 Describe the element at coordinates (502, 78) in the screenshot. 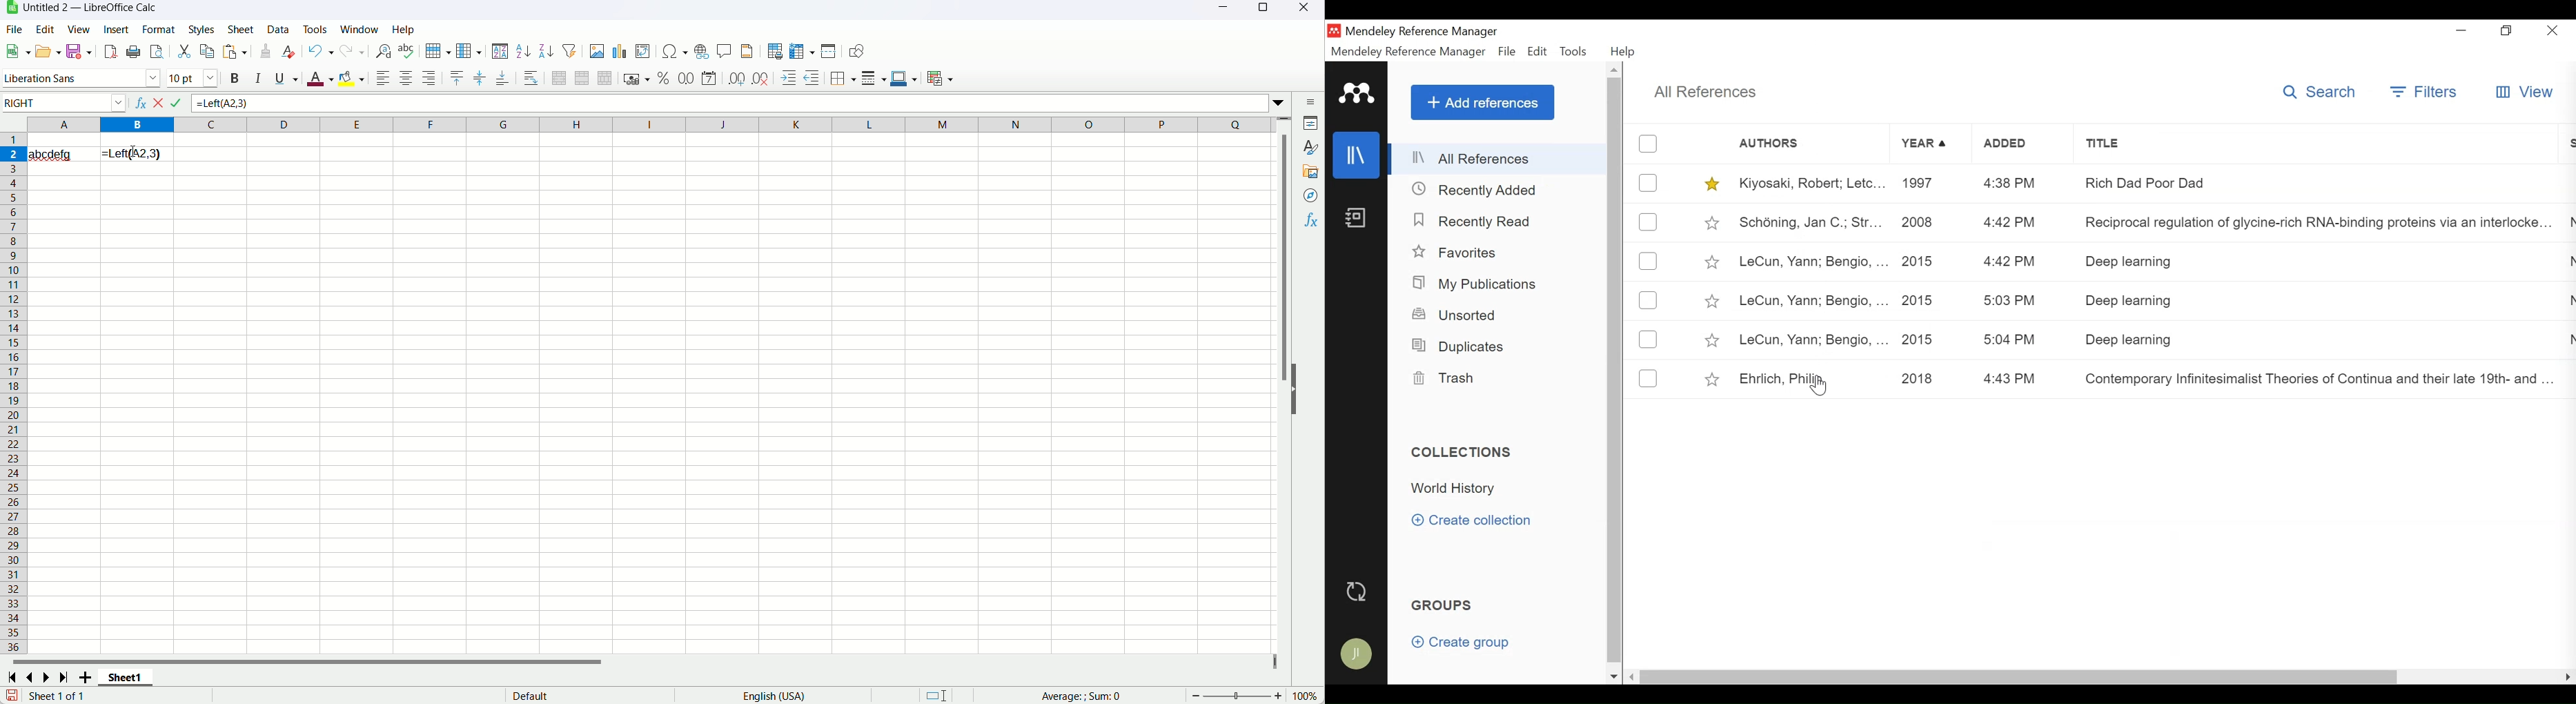

I see `align bottom` at that location.